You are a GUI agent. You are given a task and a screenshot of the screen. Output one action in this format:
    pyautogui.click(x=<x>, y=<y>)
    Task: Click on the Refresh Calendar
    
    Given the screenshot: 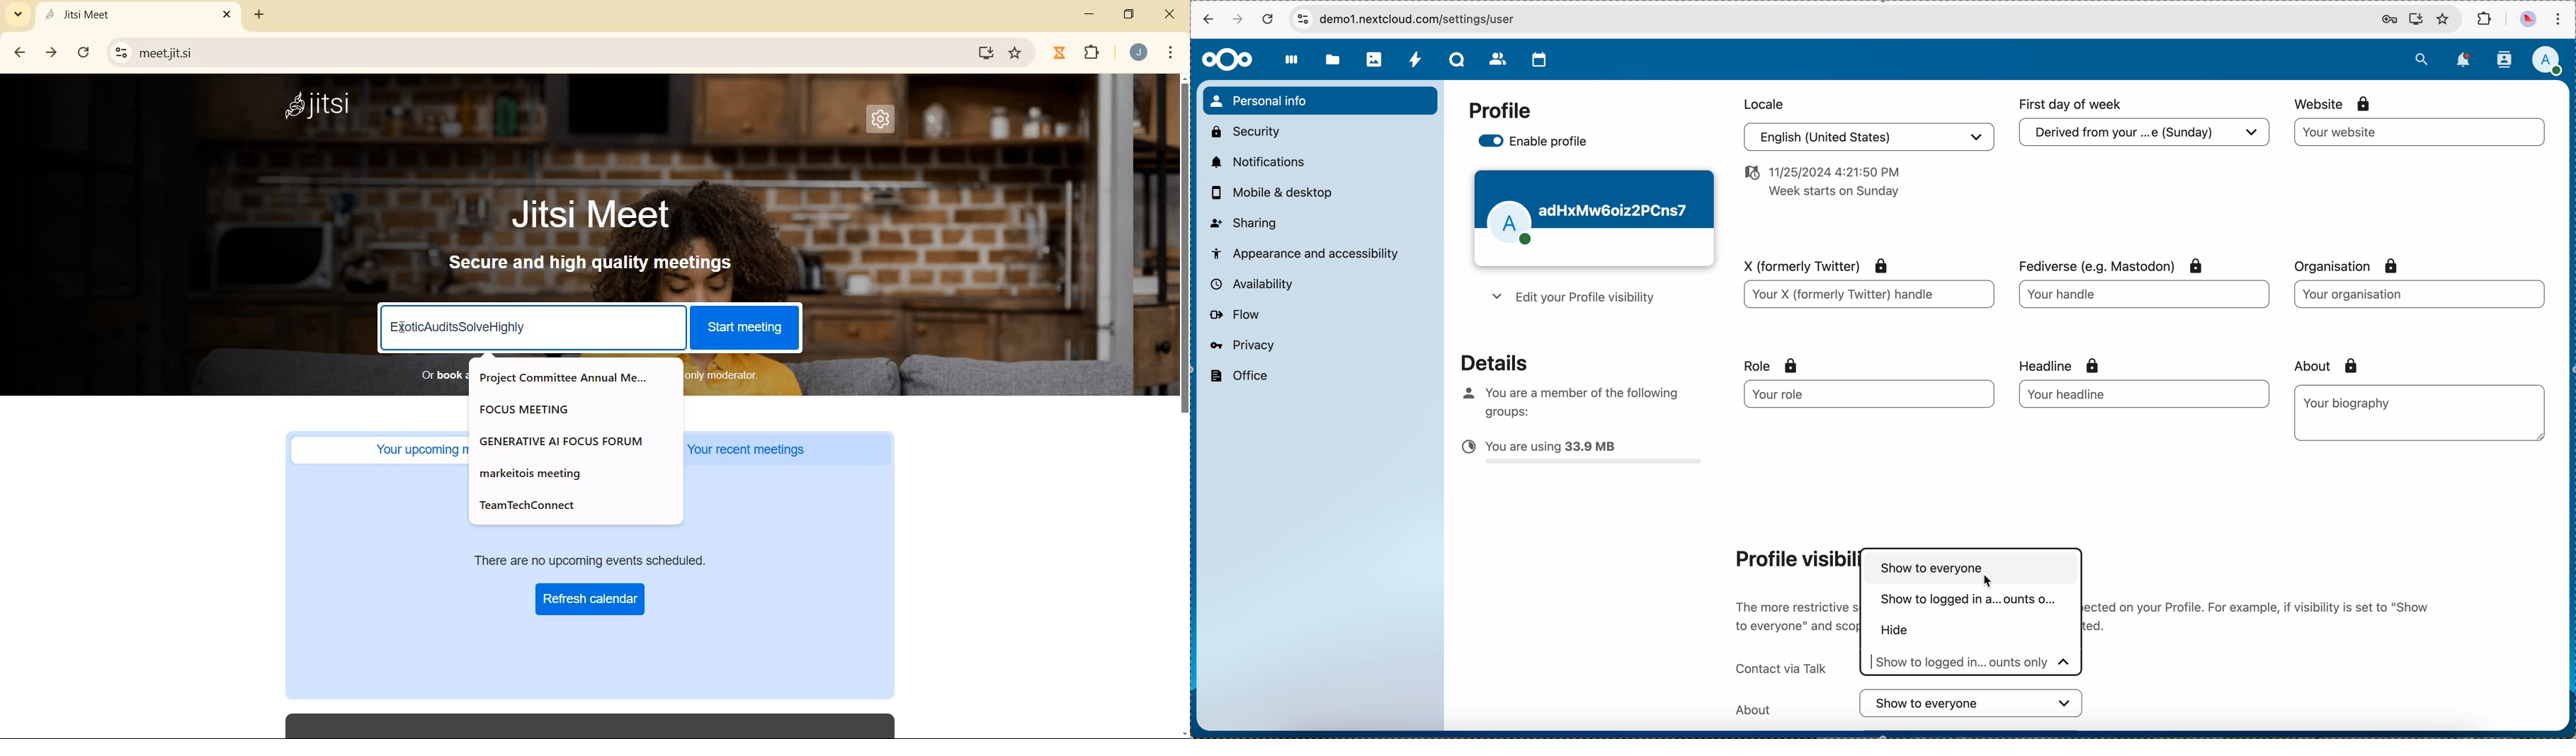 What is the action you would take?
    pyautogui.click(x=591, y=598)
    